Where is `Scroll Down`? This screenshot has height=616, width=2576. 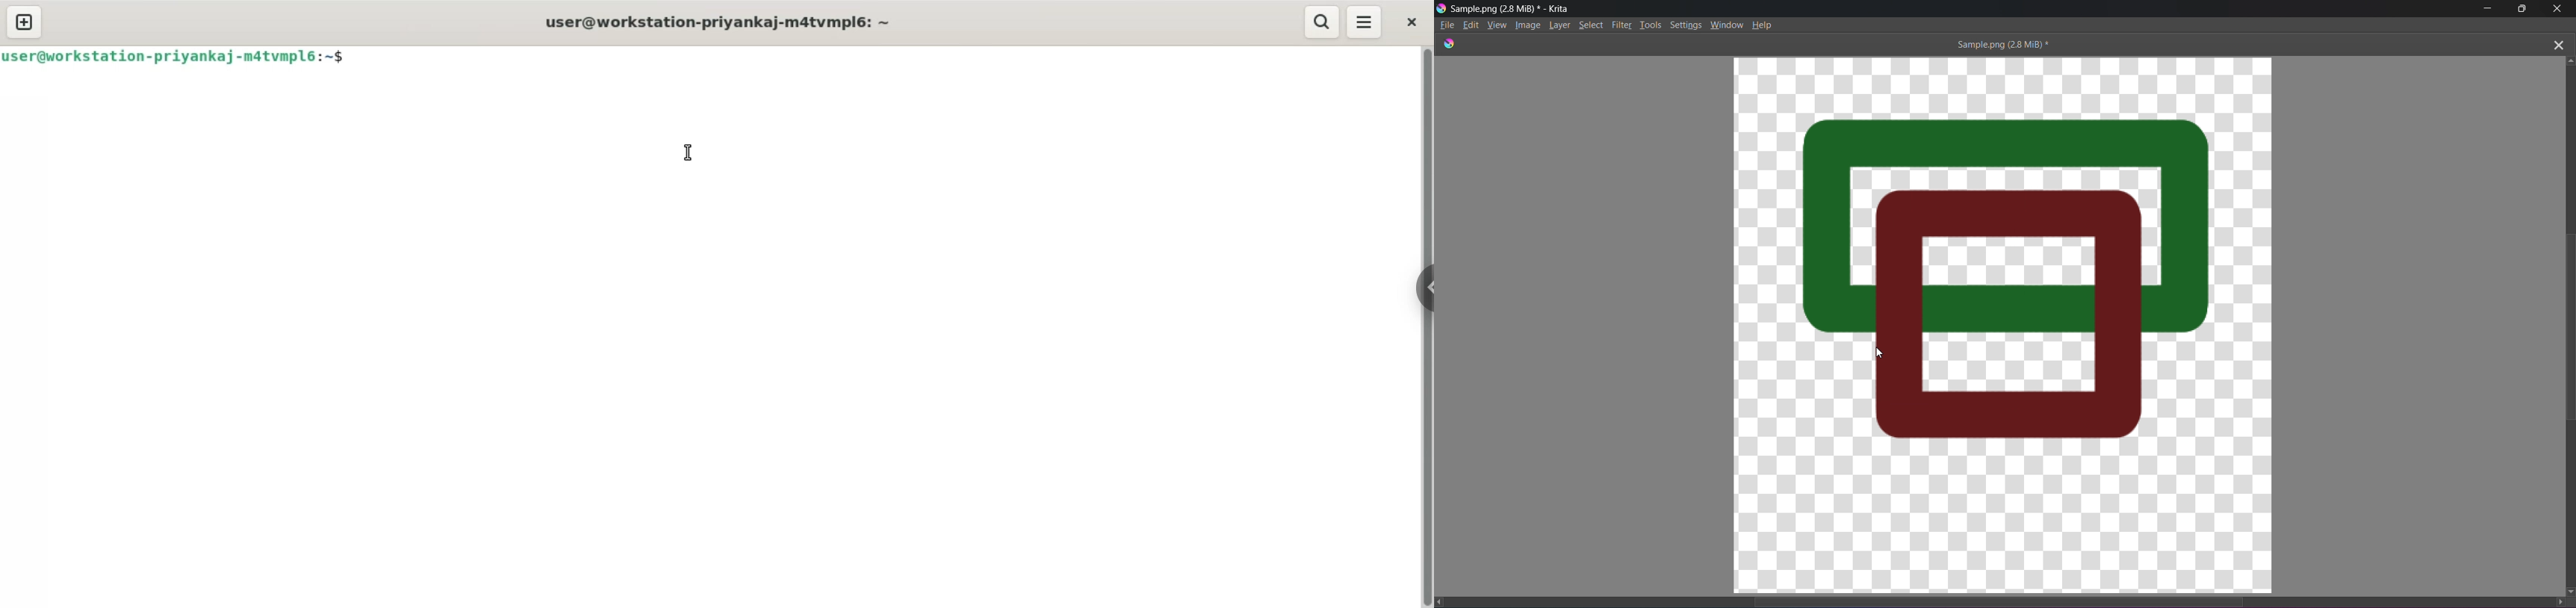 Scroll Down is located at coordinates (2569, 591).